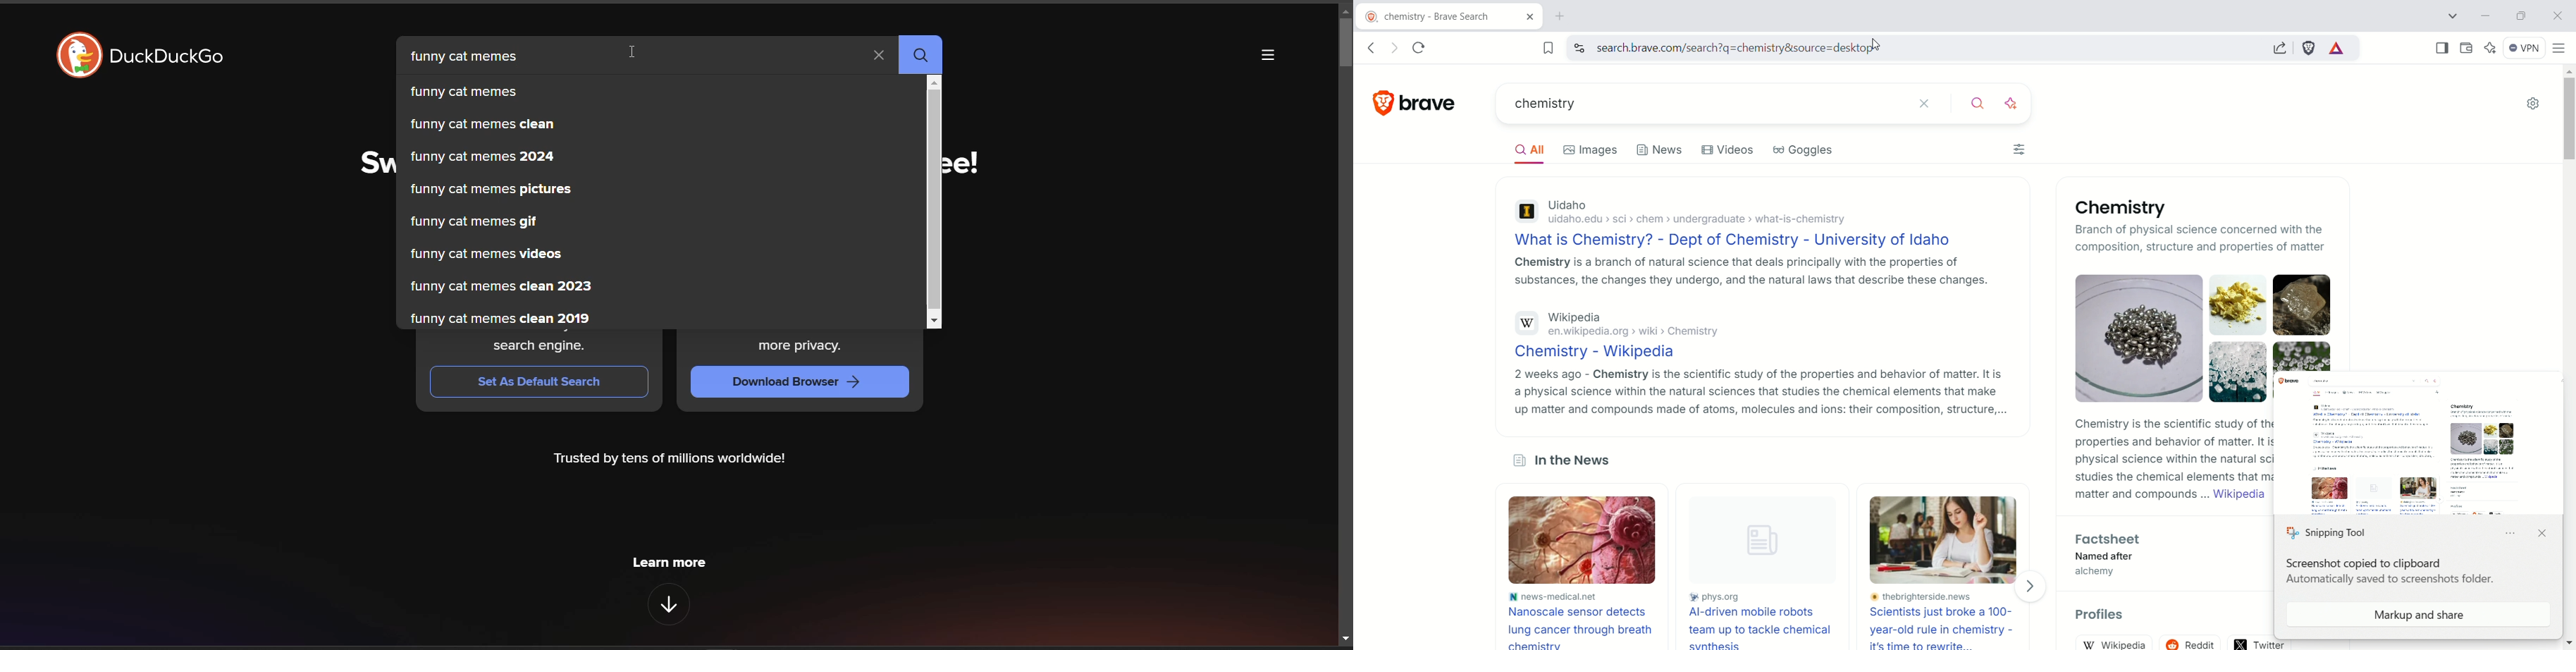  I want to click on Uidaho uidaho.edu › sci › chem › undergraduate › what-is-chemistry What is Chemistry? - Dept of Chemistry - University of Idaho, so click(1737, 222).